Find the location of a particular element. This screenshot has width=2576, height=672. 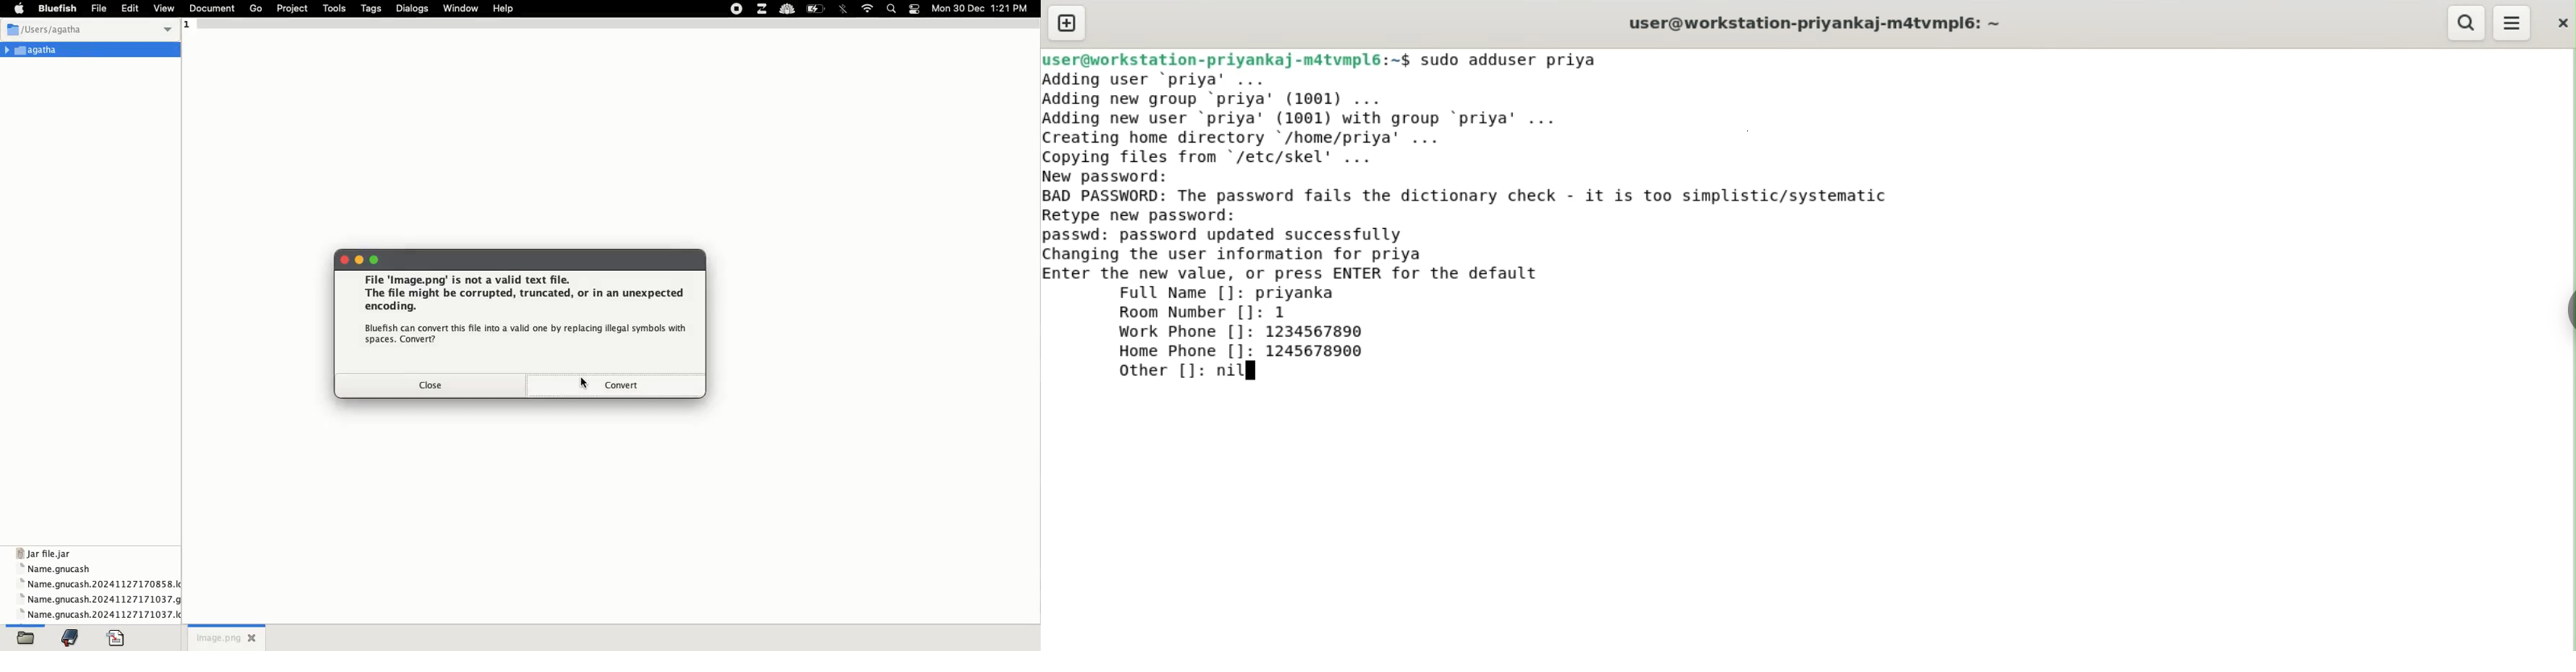

minimize  is located at coordinates (359, 257).